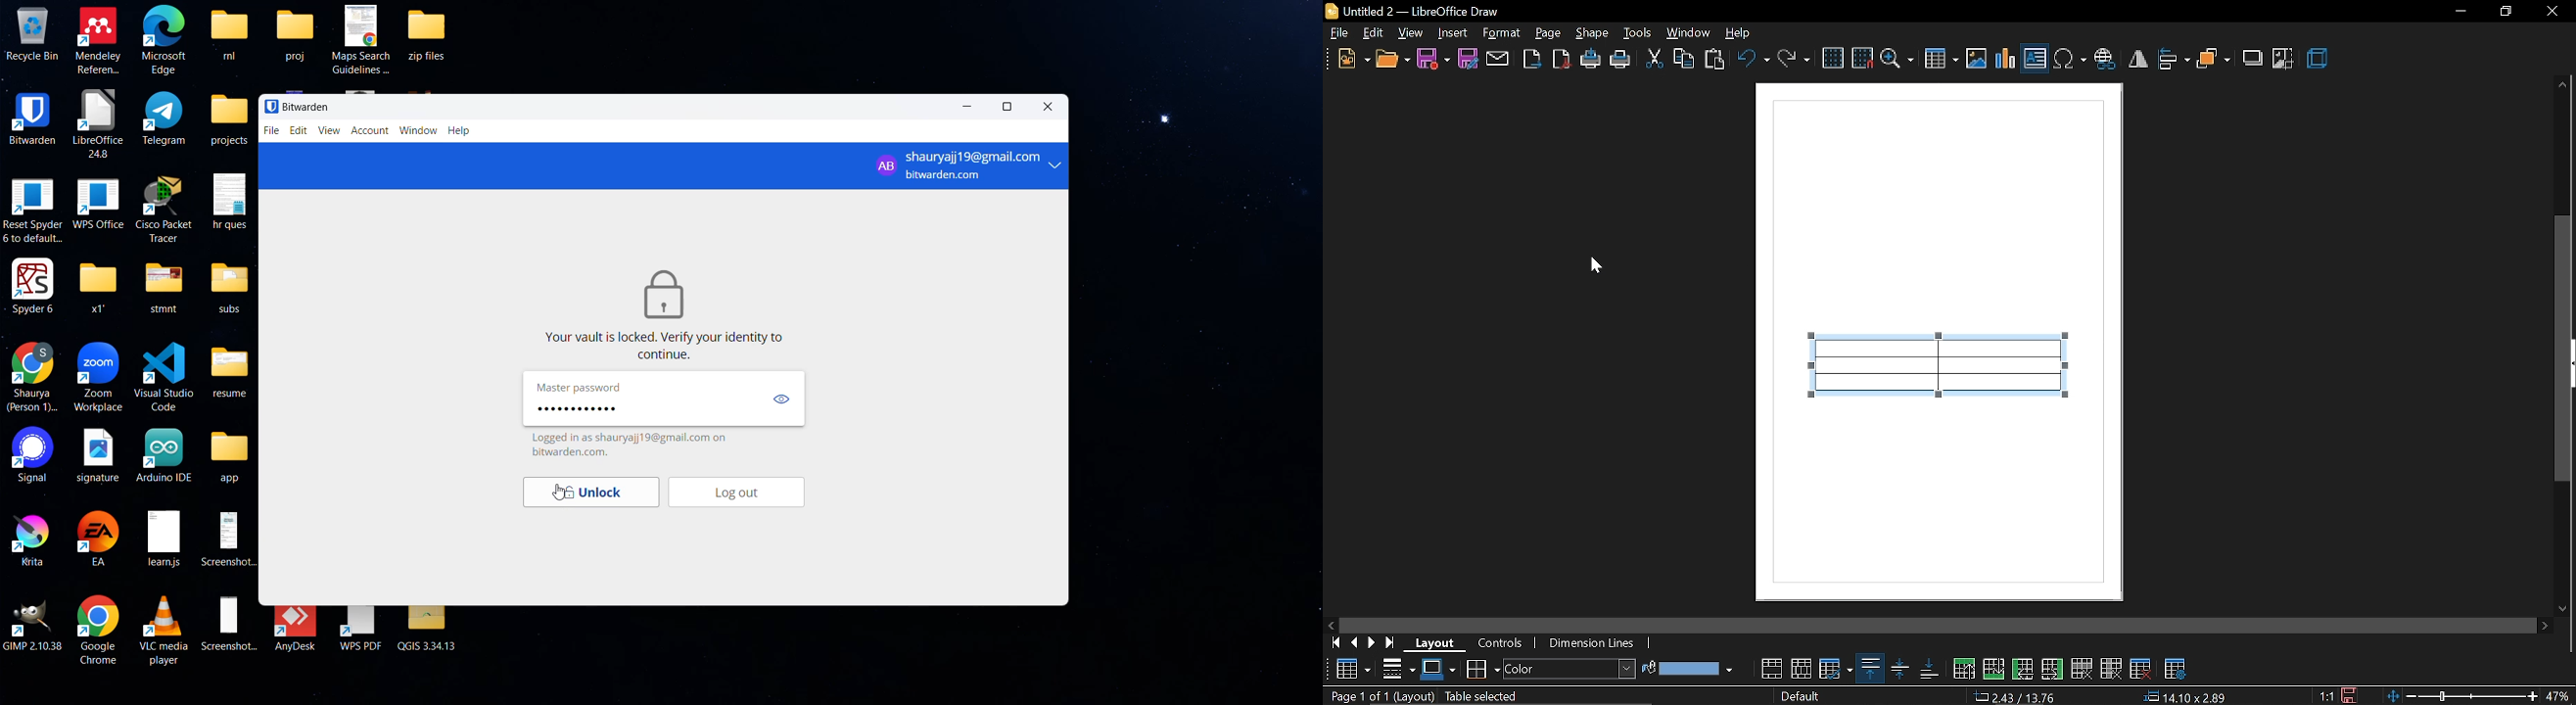  Describe the element at coordinates (1410, 32) in the screenshot. I see `view` at that location.